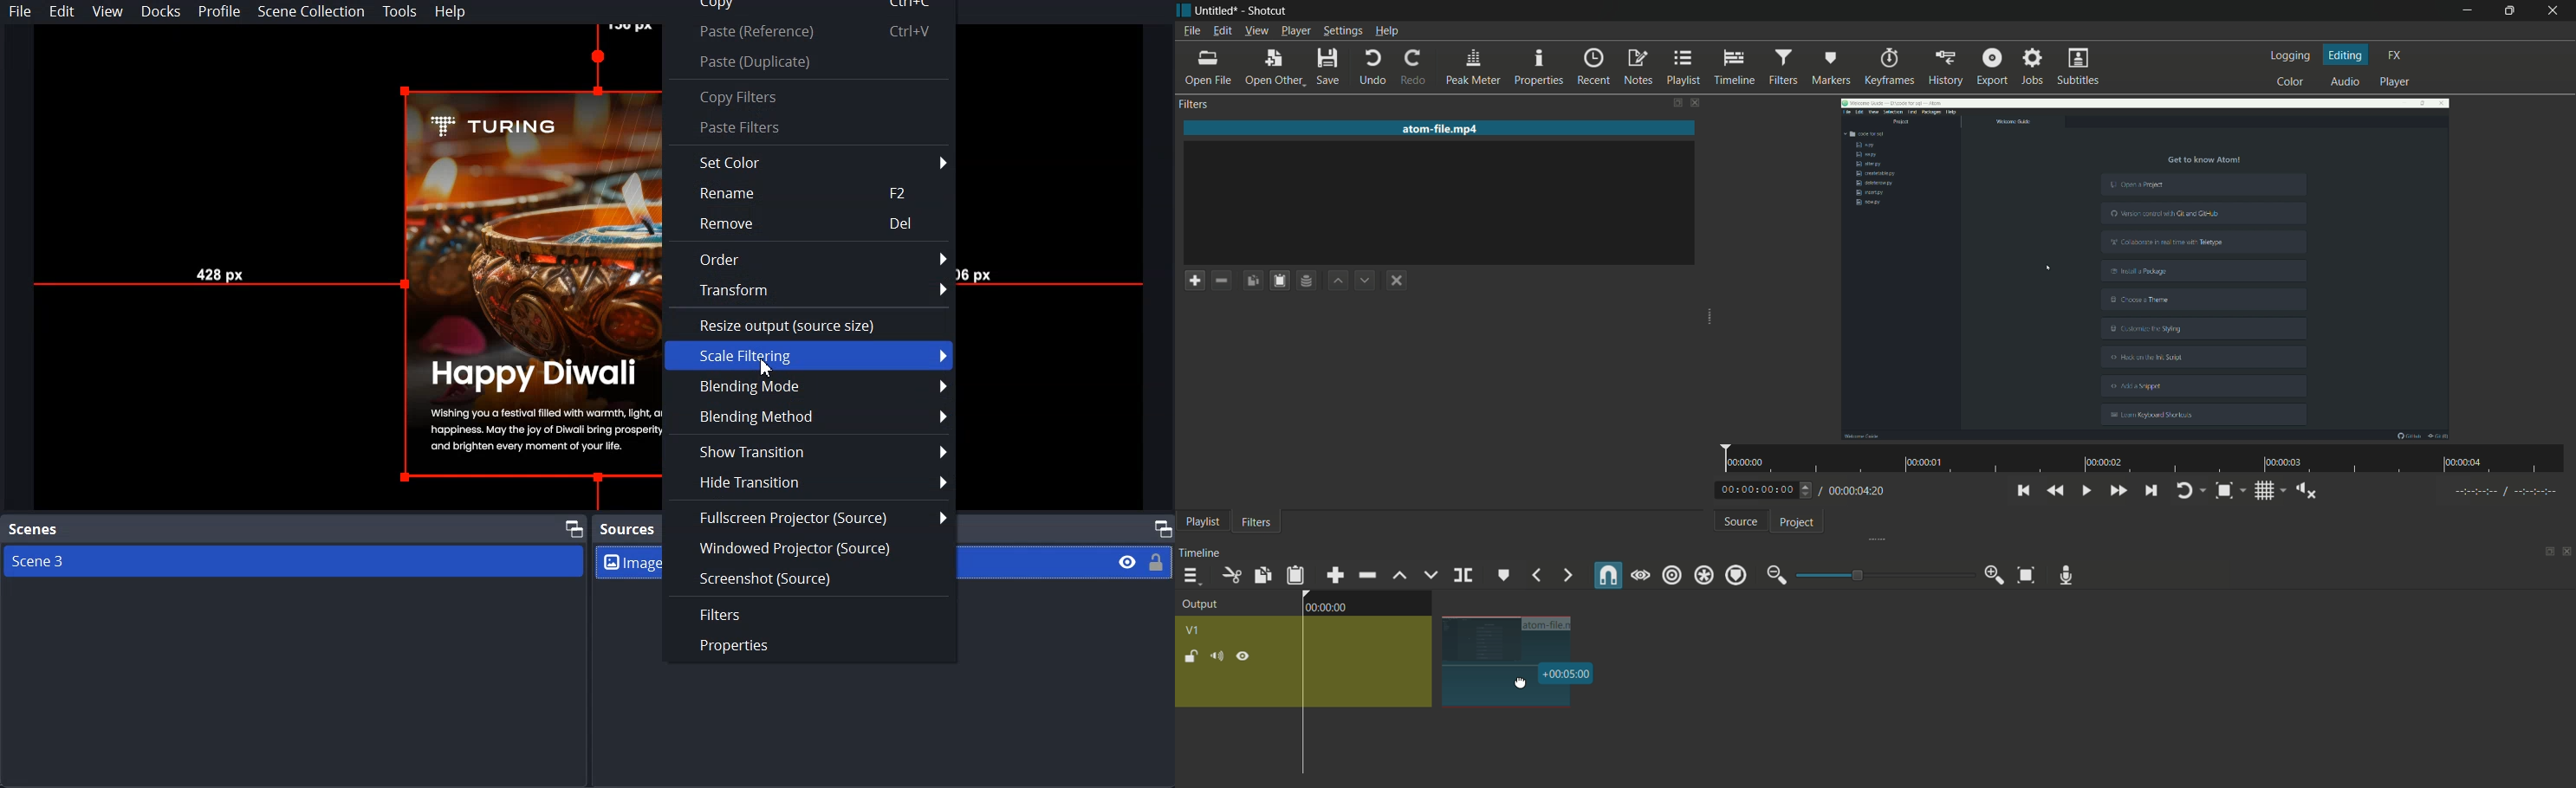 This screenshot has height=812, width=2576. What do you see at coordinates (1641, 575) in the screenshot?
I see `scrub while dragging` at bounding box center [1641, 575].